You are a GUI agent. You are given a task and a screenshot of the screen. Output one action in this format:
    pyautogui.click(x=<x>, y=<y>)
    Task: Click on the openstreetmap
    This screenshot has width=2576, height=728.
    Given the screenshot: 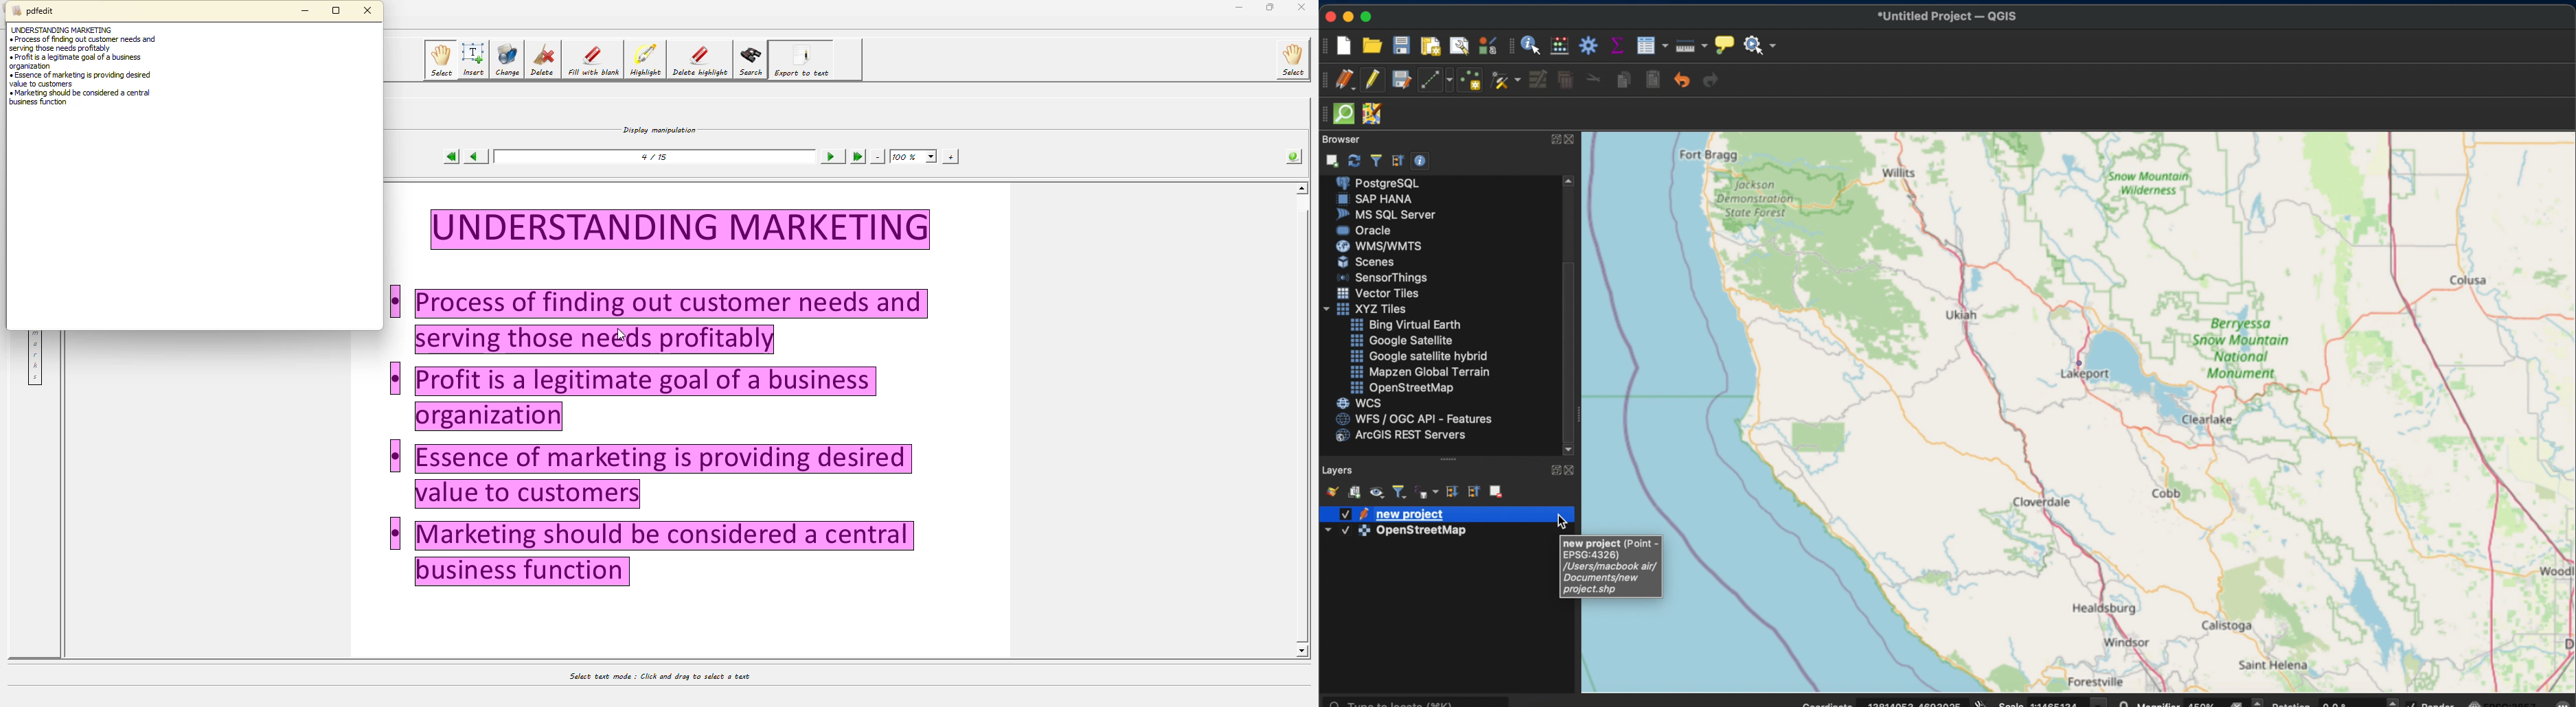 What is the action you would take?
    pyautogui.click(x=1400, y=388)
    